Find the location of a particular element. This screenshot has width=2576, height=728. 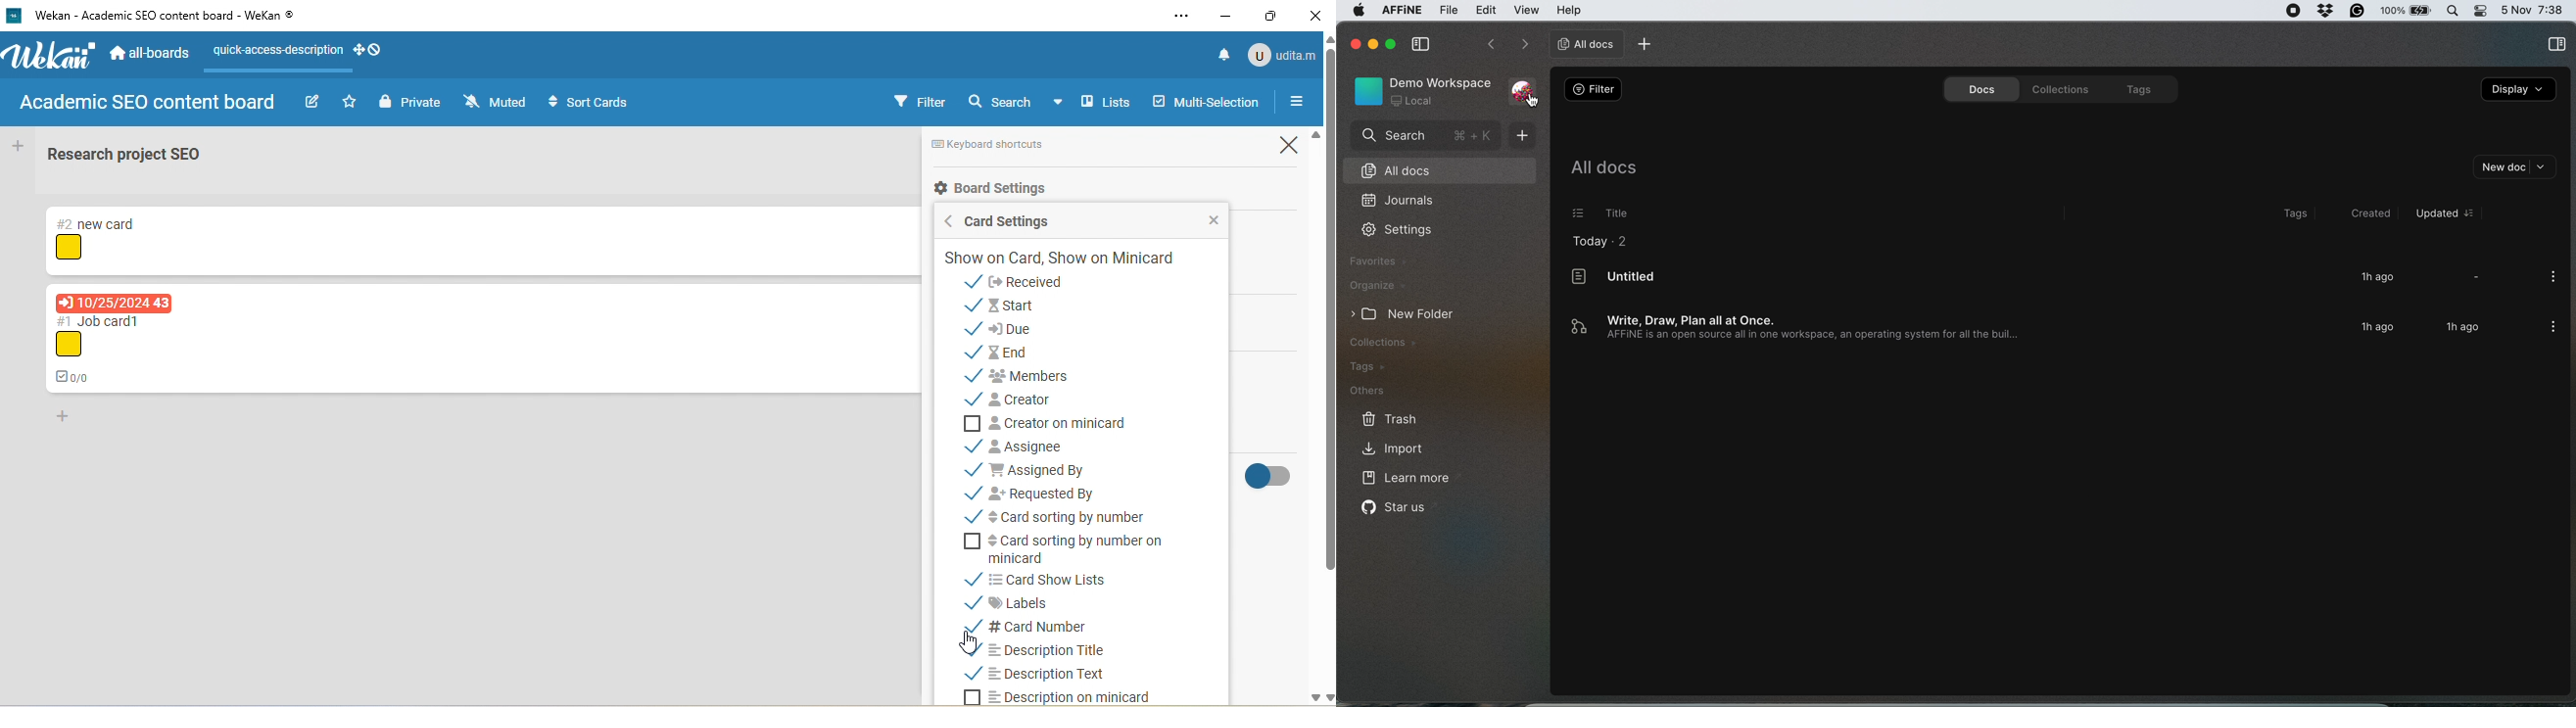

sort cards is located at coordinates (589, 102).